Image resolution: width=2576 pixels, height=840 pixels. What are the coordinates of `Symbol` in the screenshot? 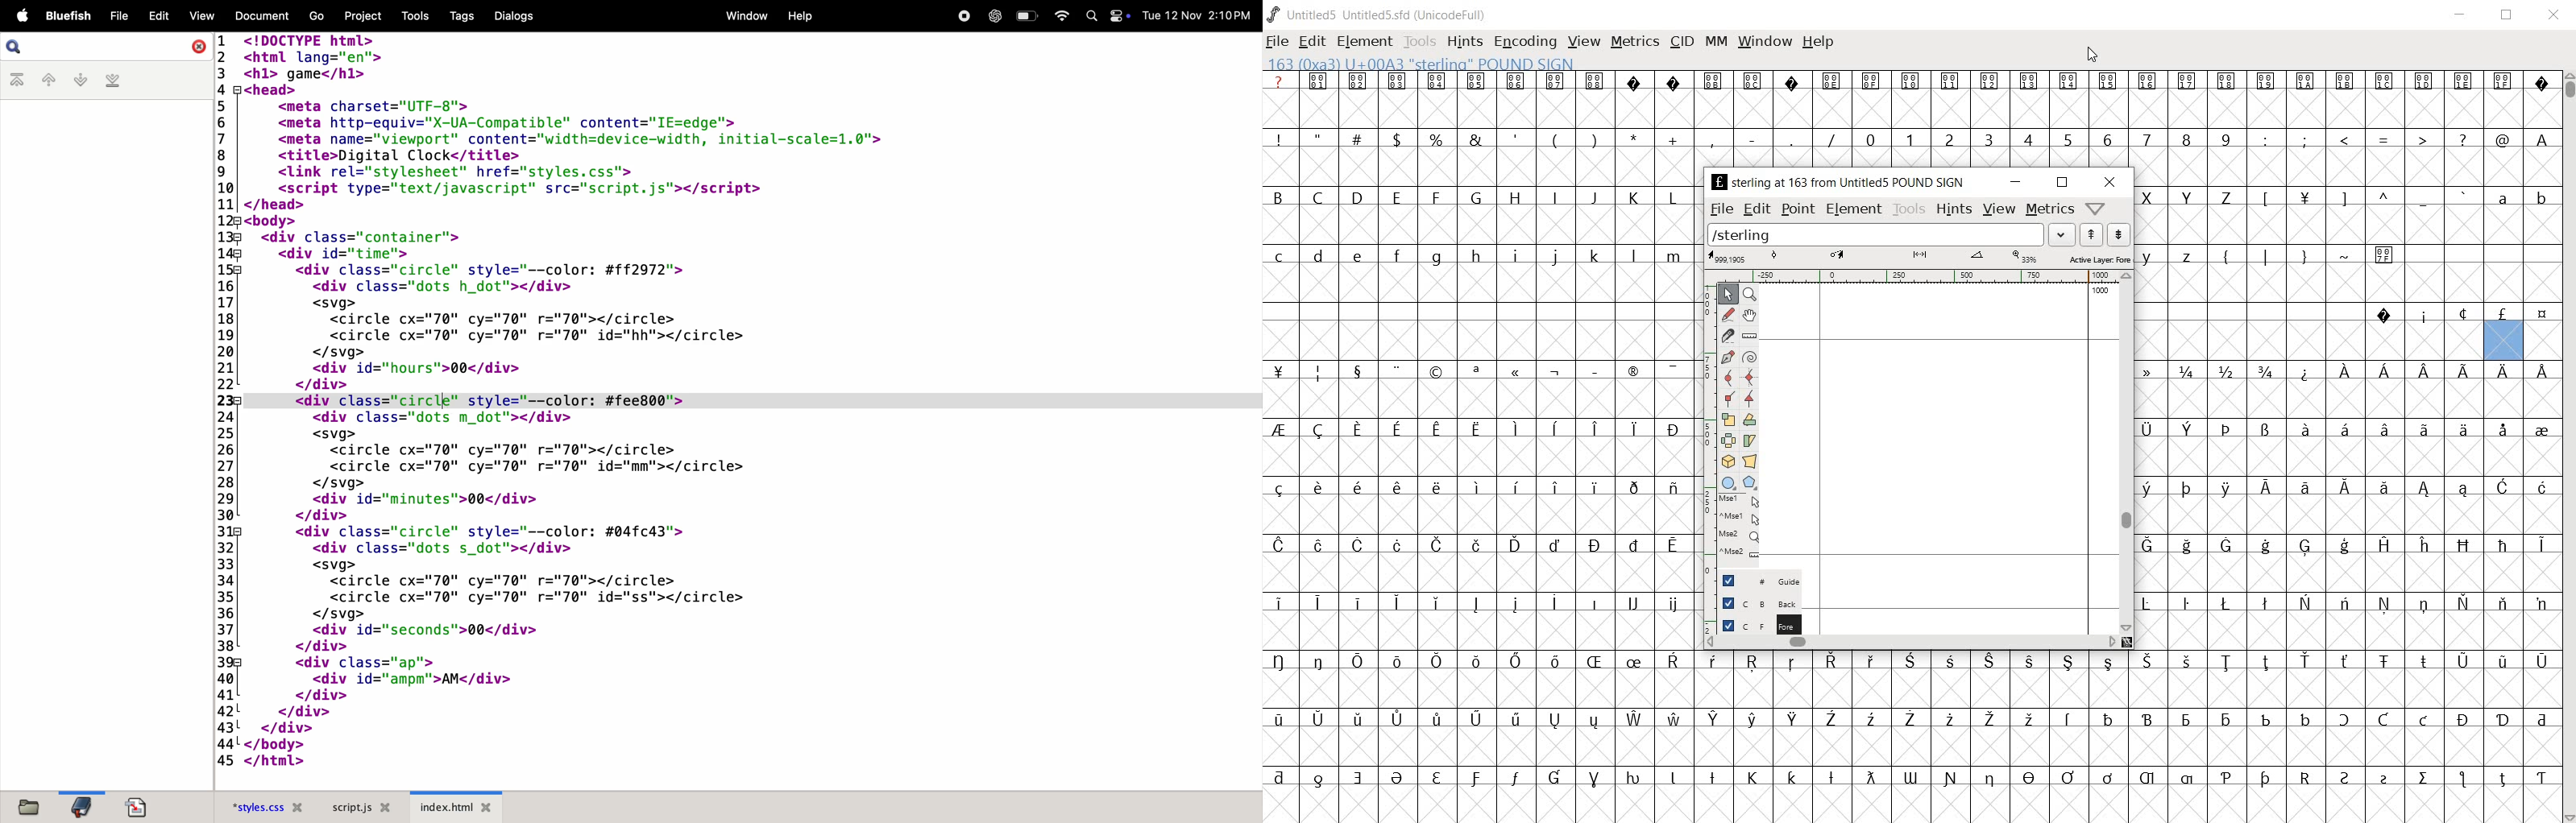 It's located at (2068, 778).